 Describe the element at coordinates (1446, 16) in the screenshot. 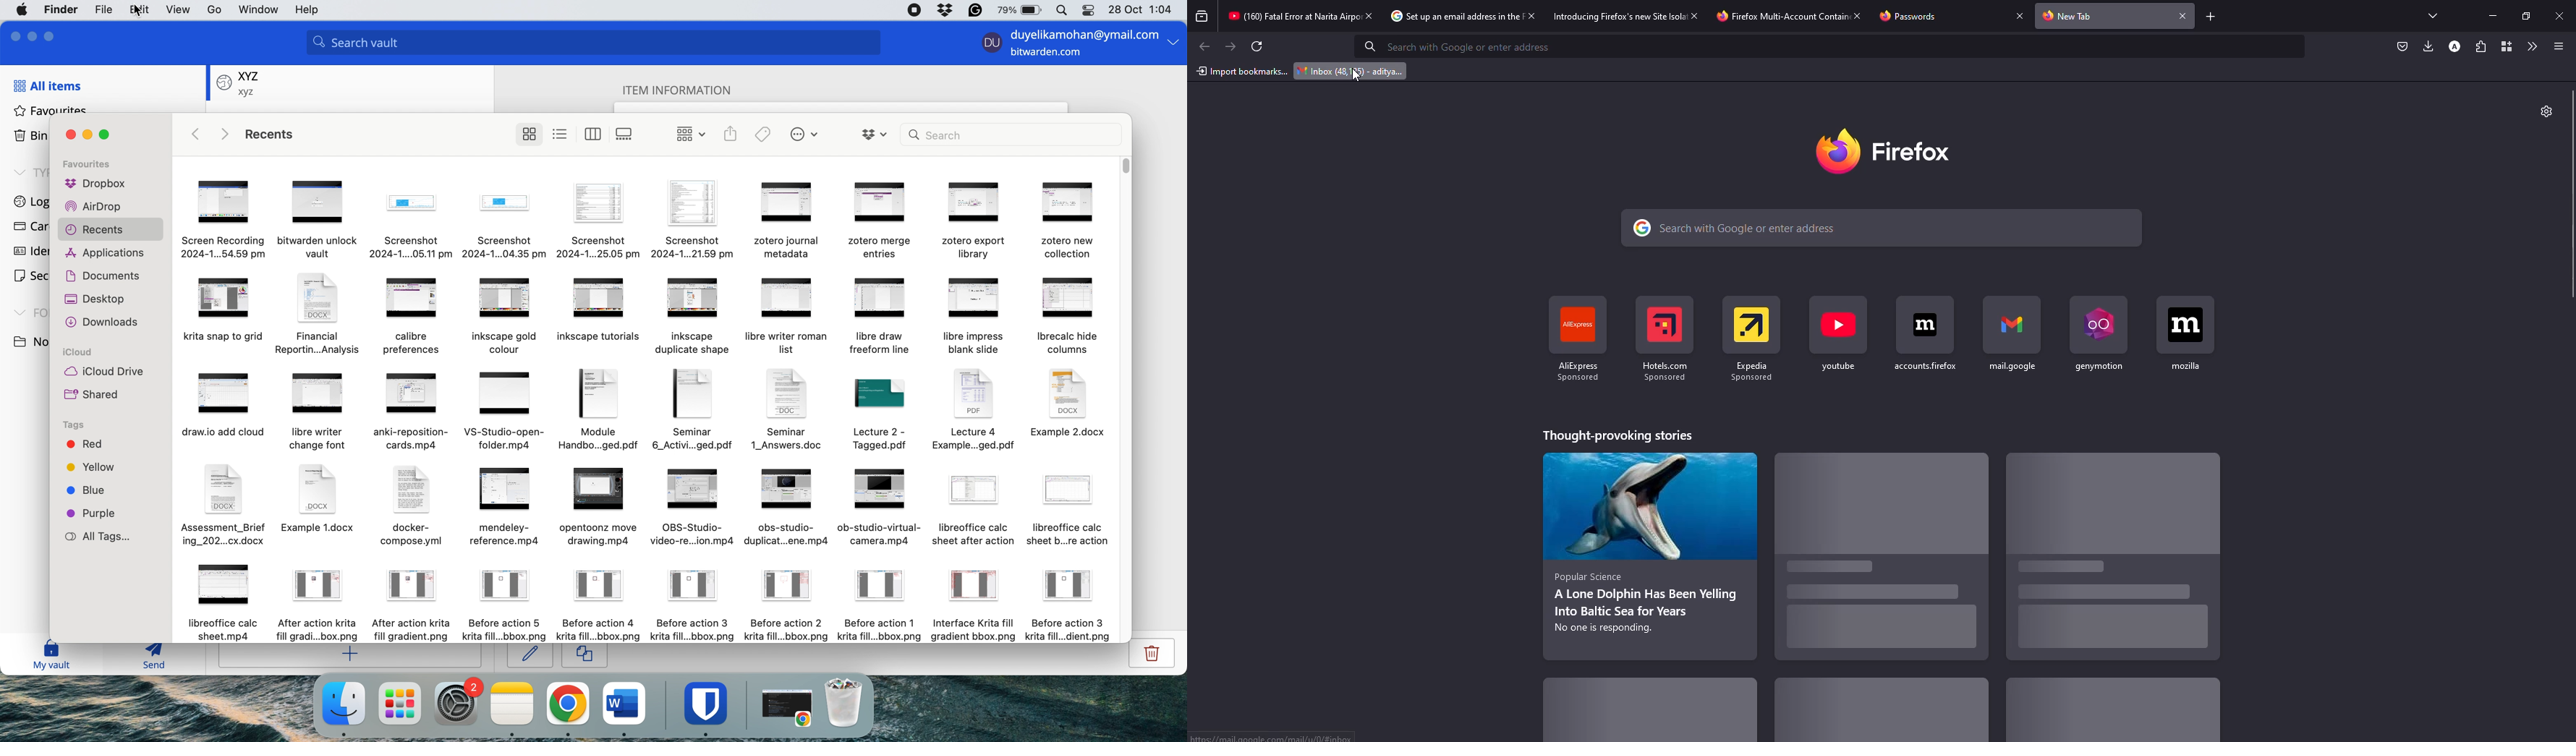

I see `Set up an email address` at that location.